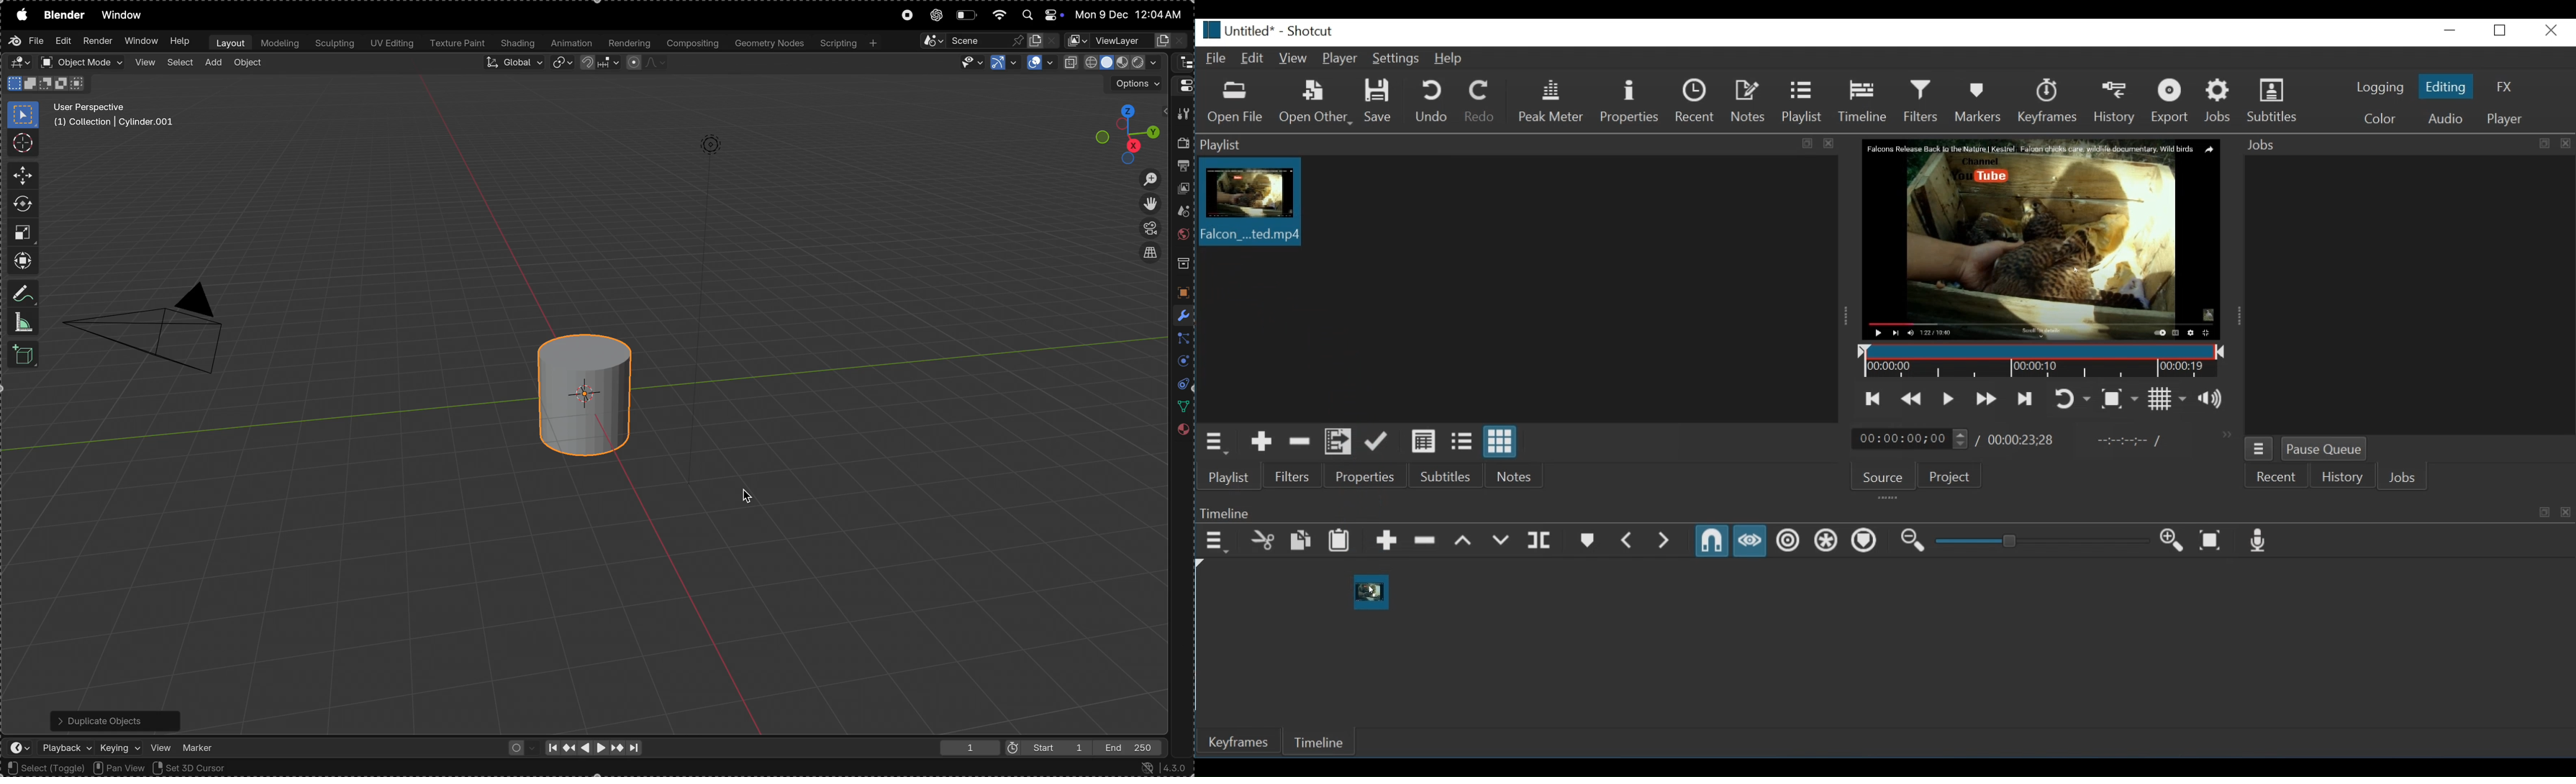 This screenshot has height=784, width=2576. What do you see at coordinates (1230, 476) in the screenshot?
I see `Playlist` at bounding box center [1230, 476].